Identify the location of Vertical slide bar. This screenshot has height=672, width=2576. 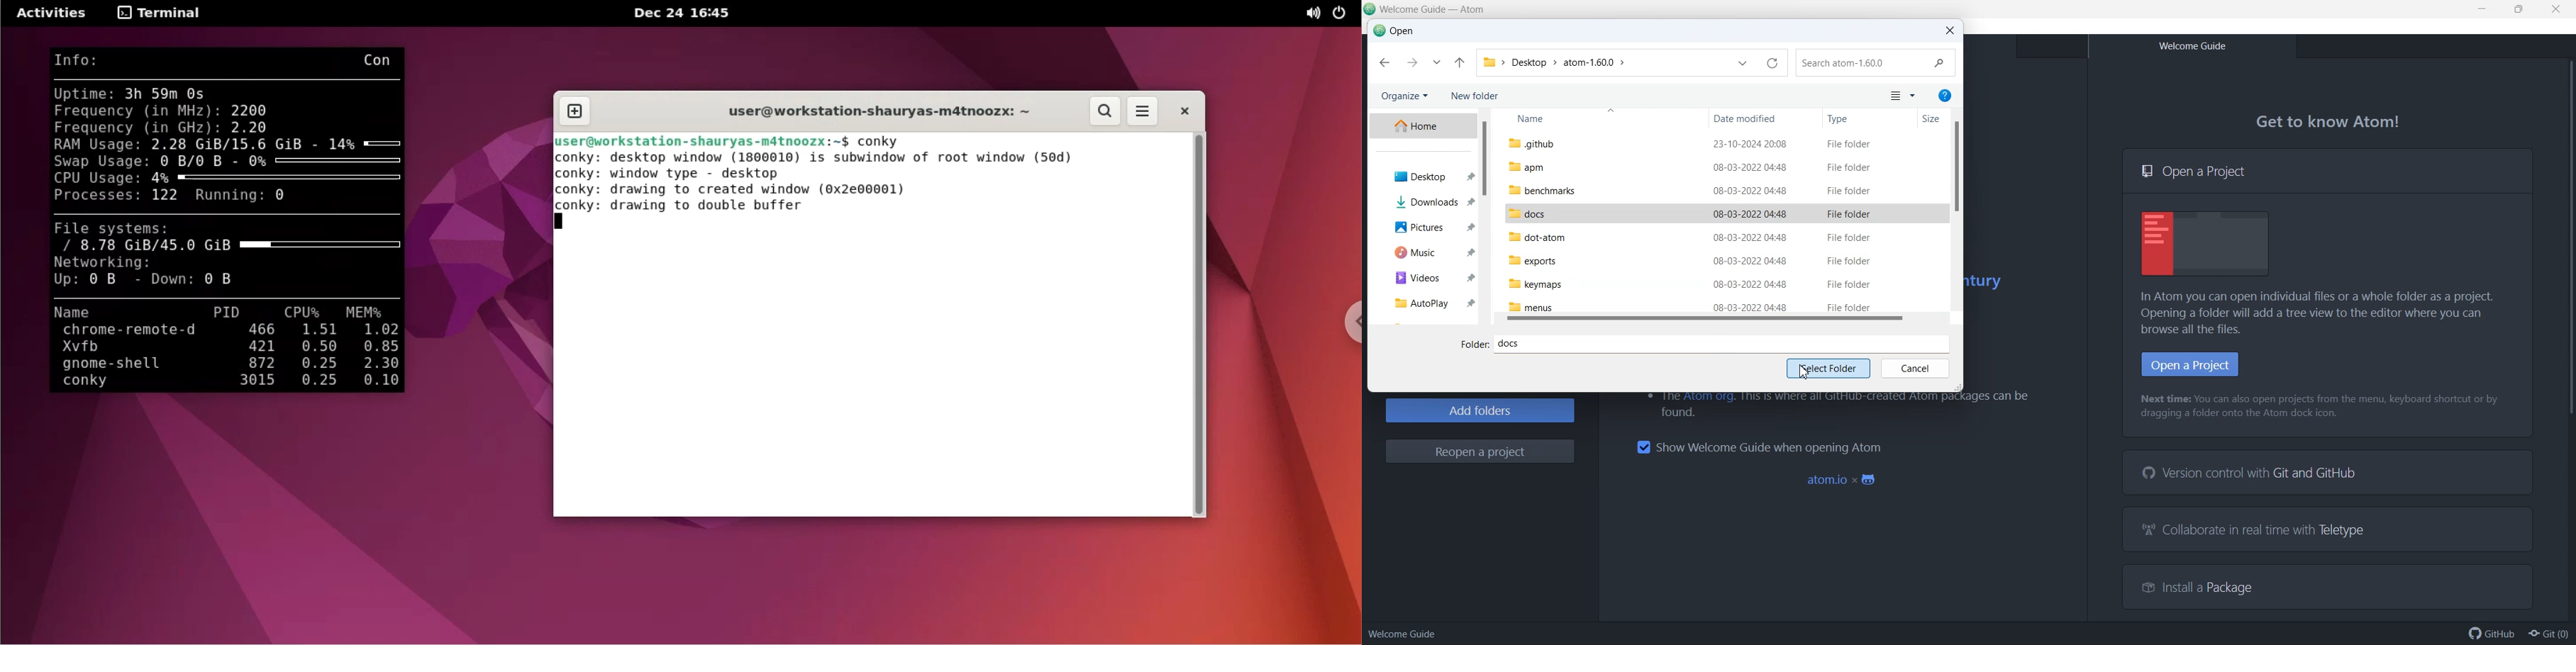
(1957, 173).